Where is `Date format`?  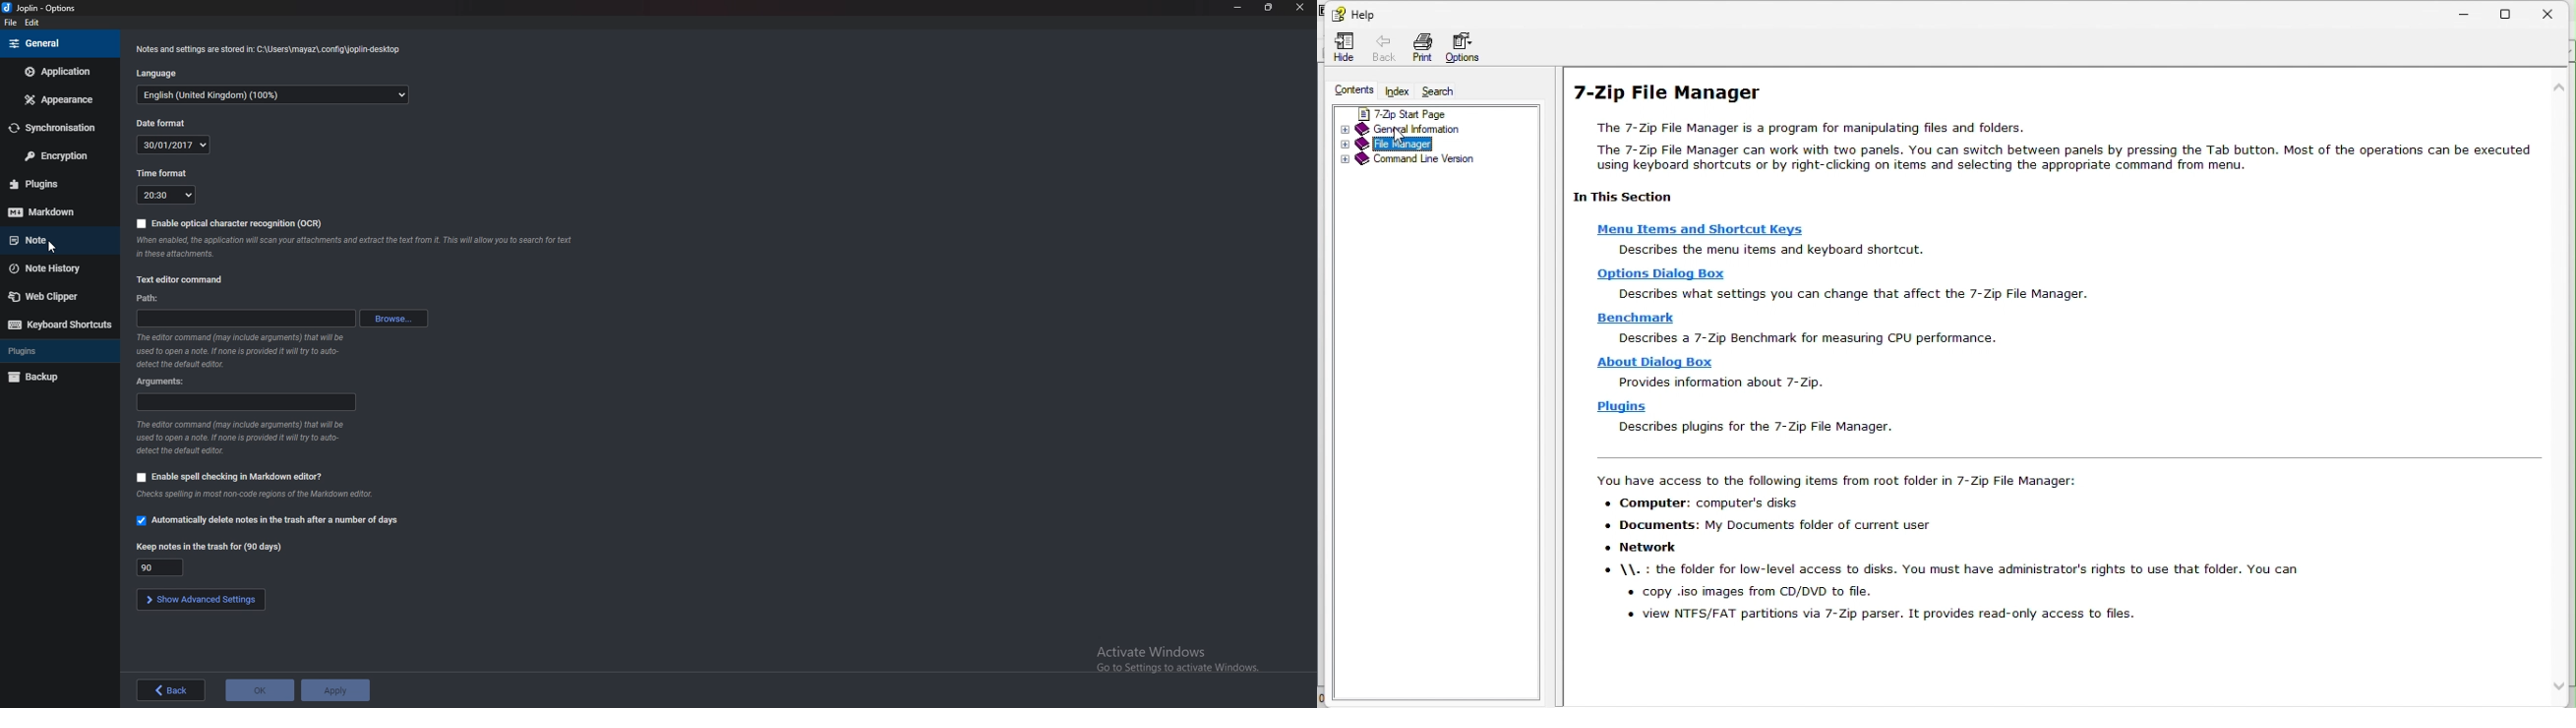
Date format is located at coordinates (165, 123).